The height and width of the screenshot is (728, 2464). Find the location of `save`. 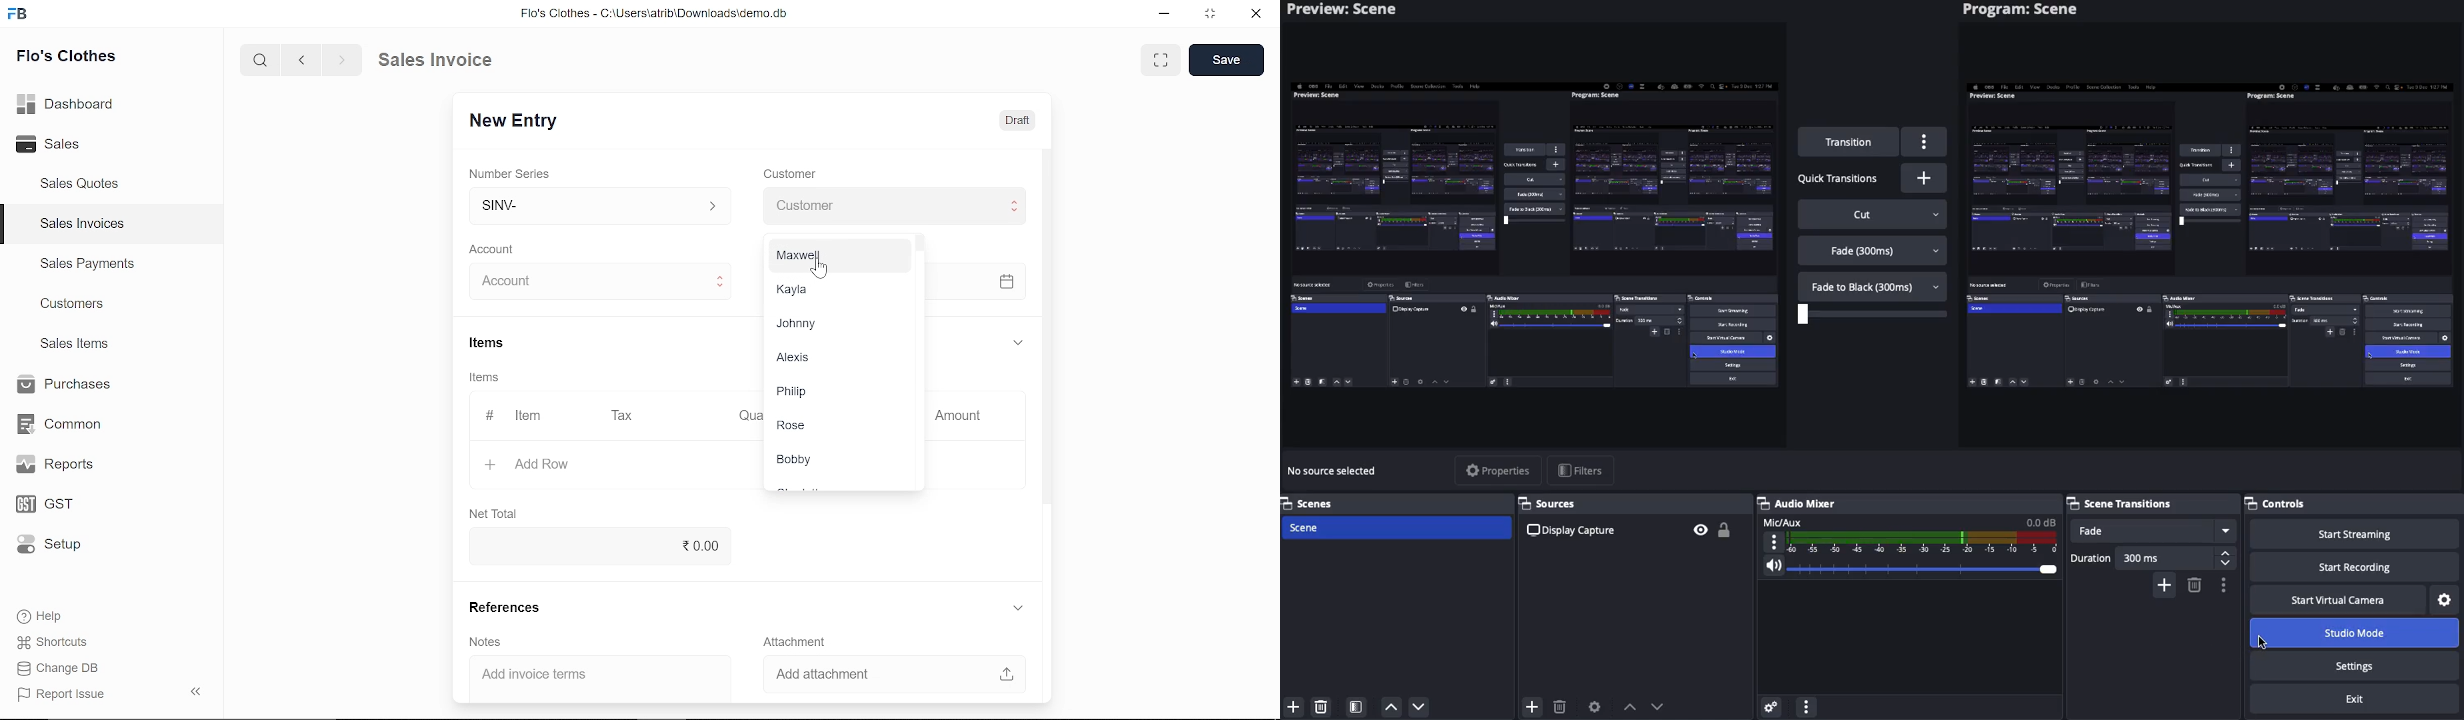

save is located at coordinates (1226, 60).